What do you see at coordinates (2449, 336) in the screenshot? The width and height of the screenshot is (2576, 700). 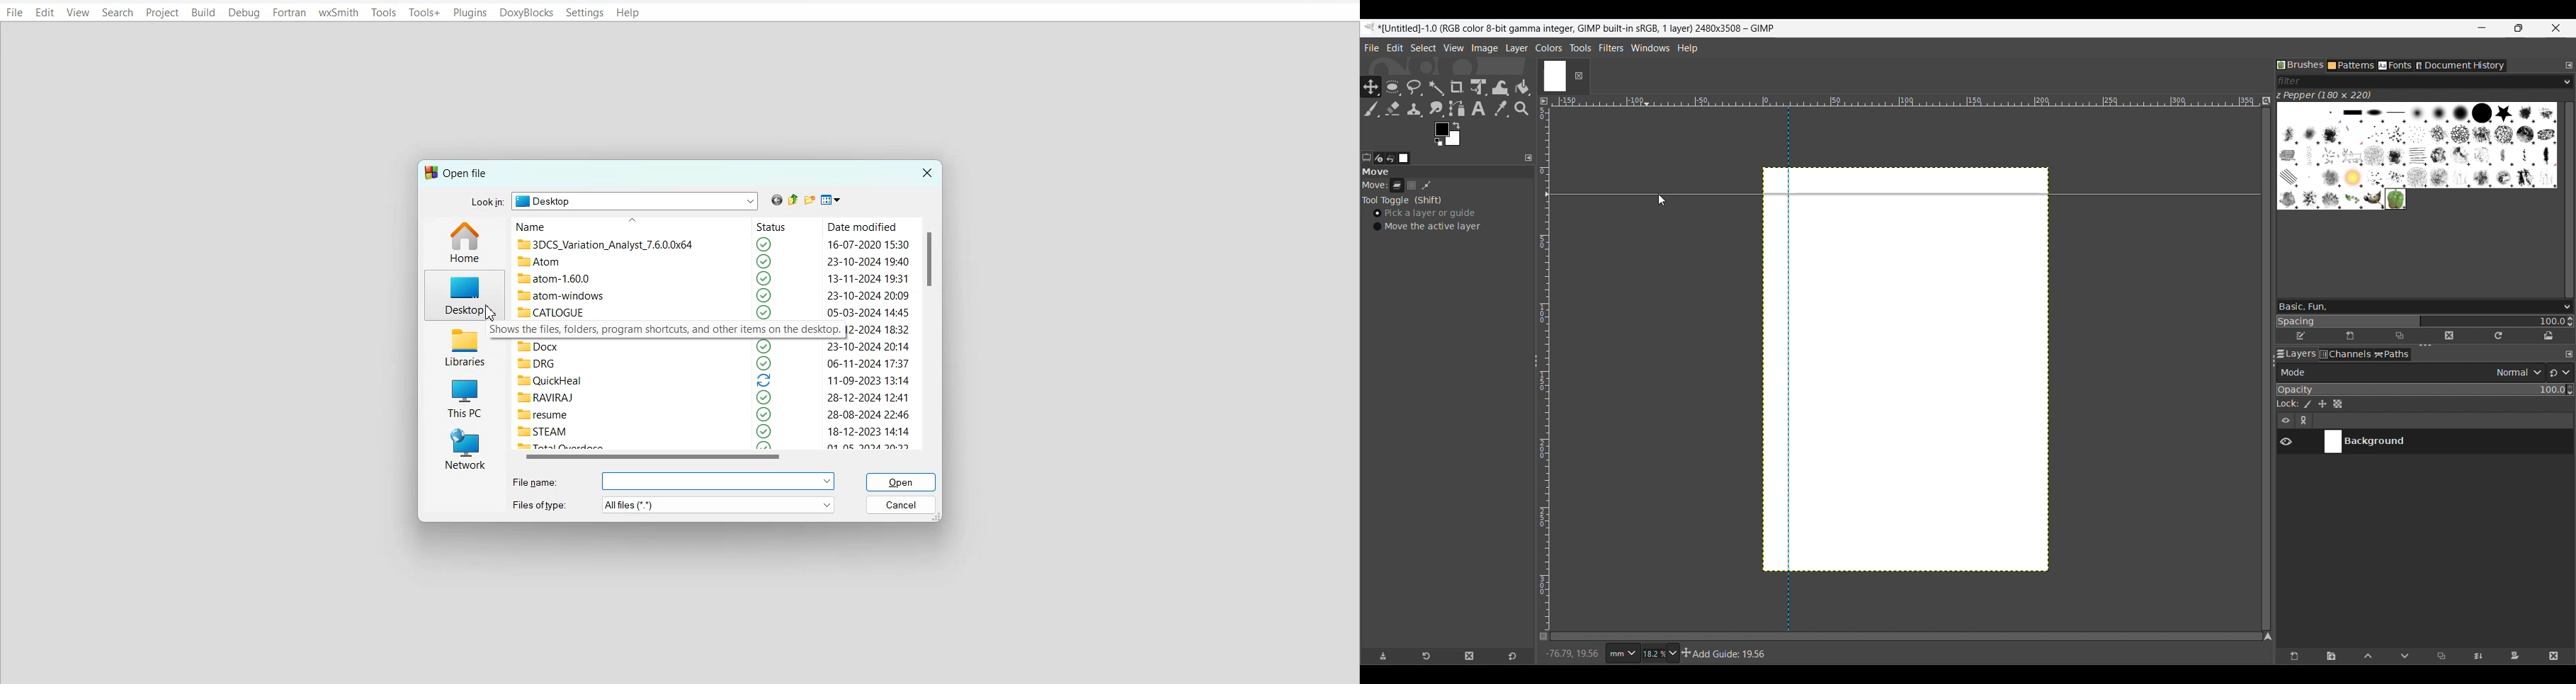 I see `Delete this brush` at bounding box center [2449, 336].